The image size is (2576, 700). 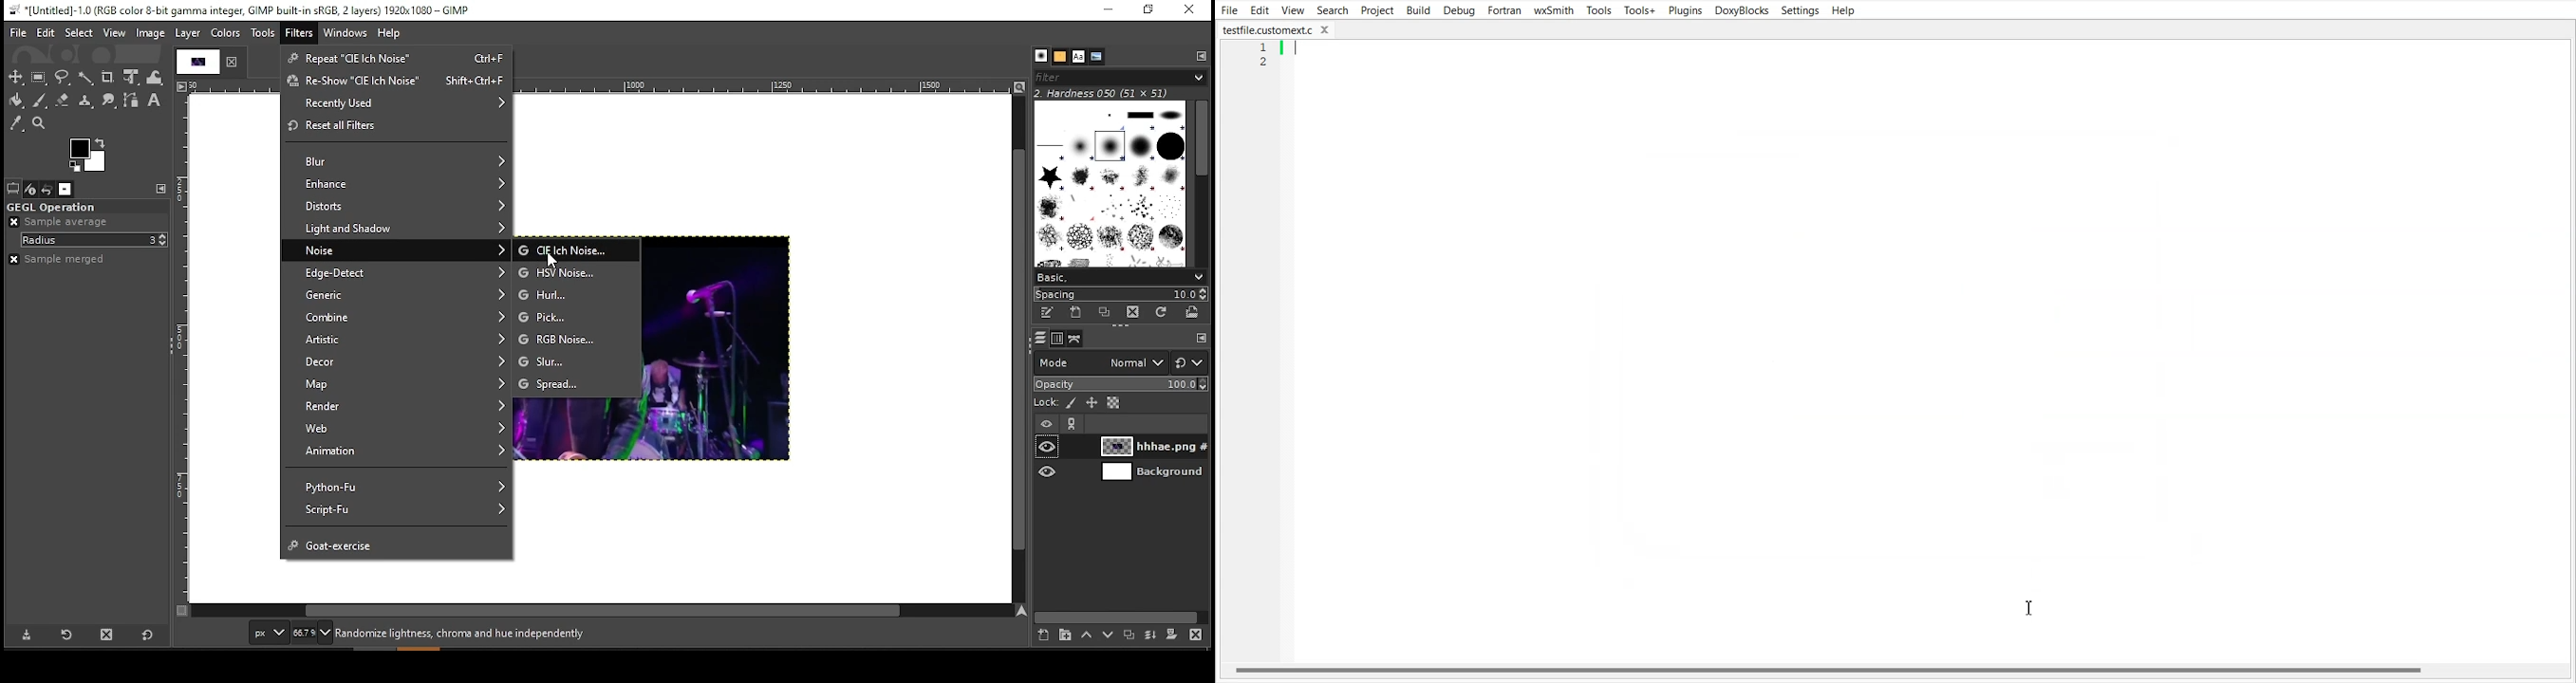 What do you see at coordinates (1150, 471) in the screenshot?
I see `layer ` at bounding box center [1150, 471].